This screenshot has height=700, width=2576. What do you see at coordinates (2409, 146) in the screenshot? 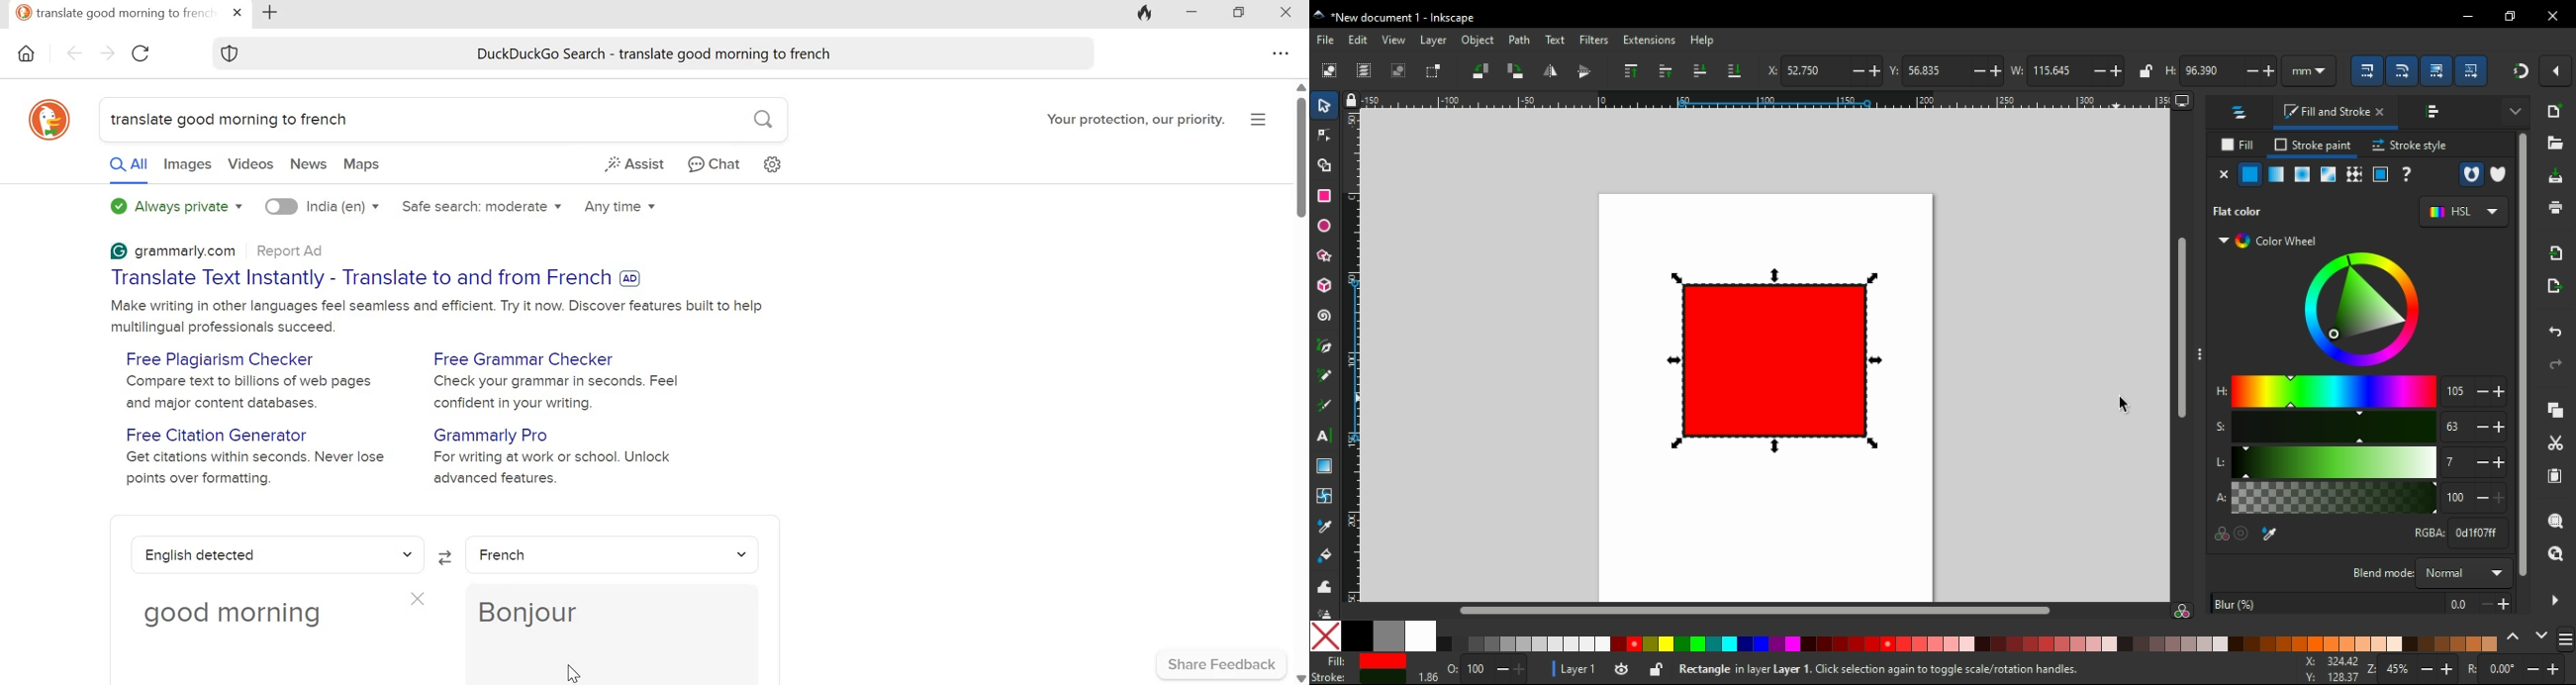
I see `stroke style` at bounding box center [2409, 146].